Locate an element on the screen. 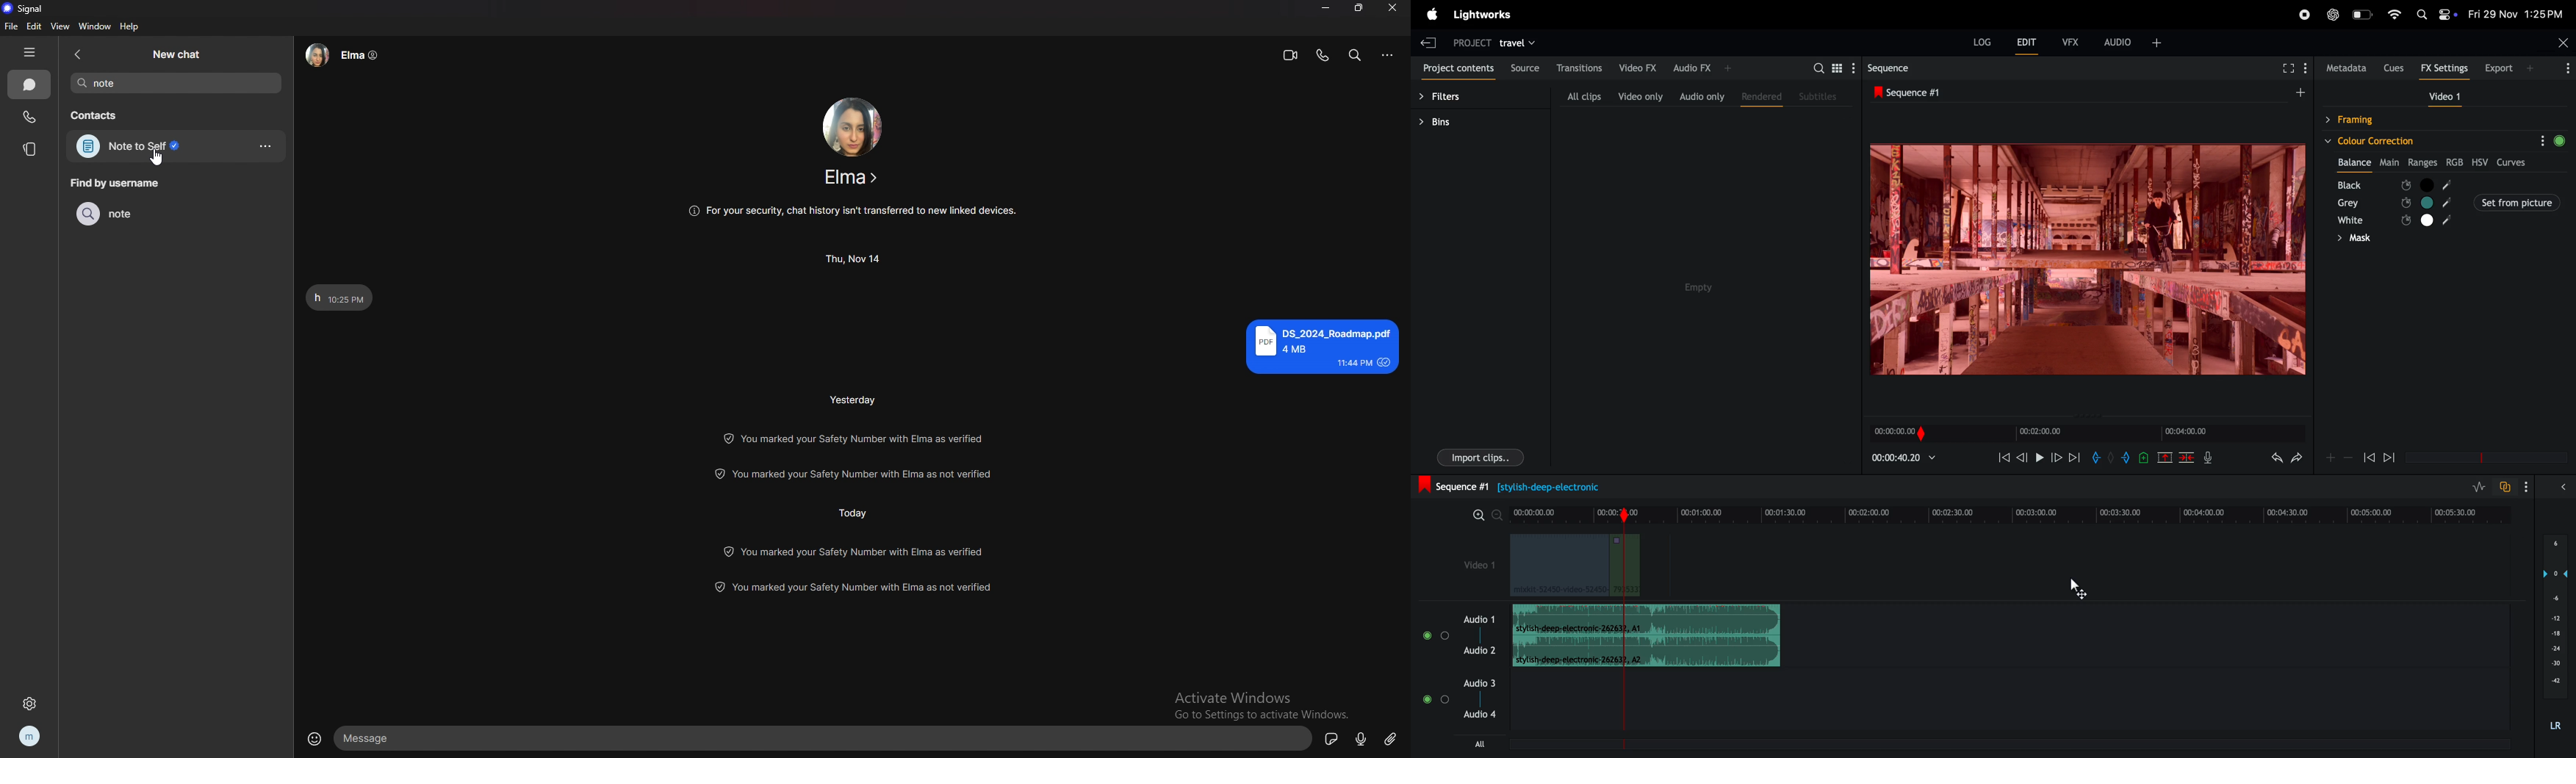 Image resolution: width=2576 pixels, height=784 pixels. Fx settings is located at coordinates (2445, 69).